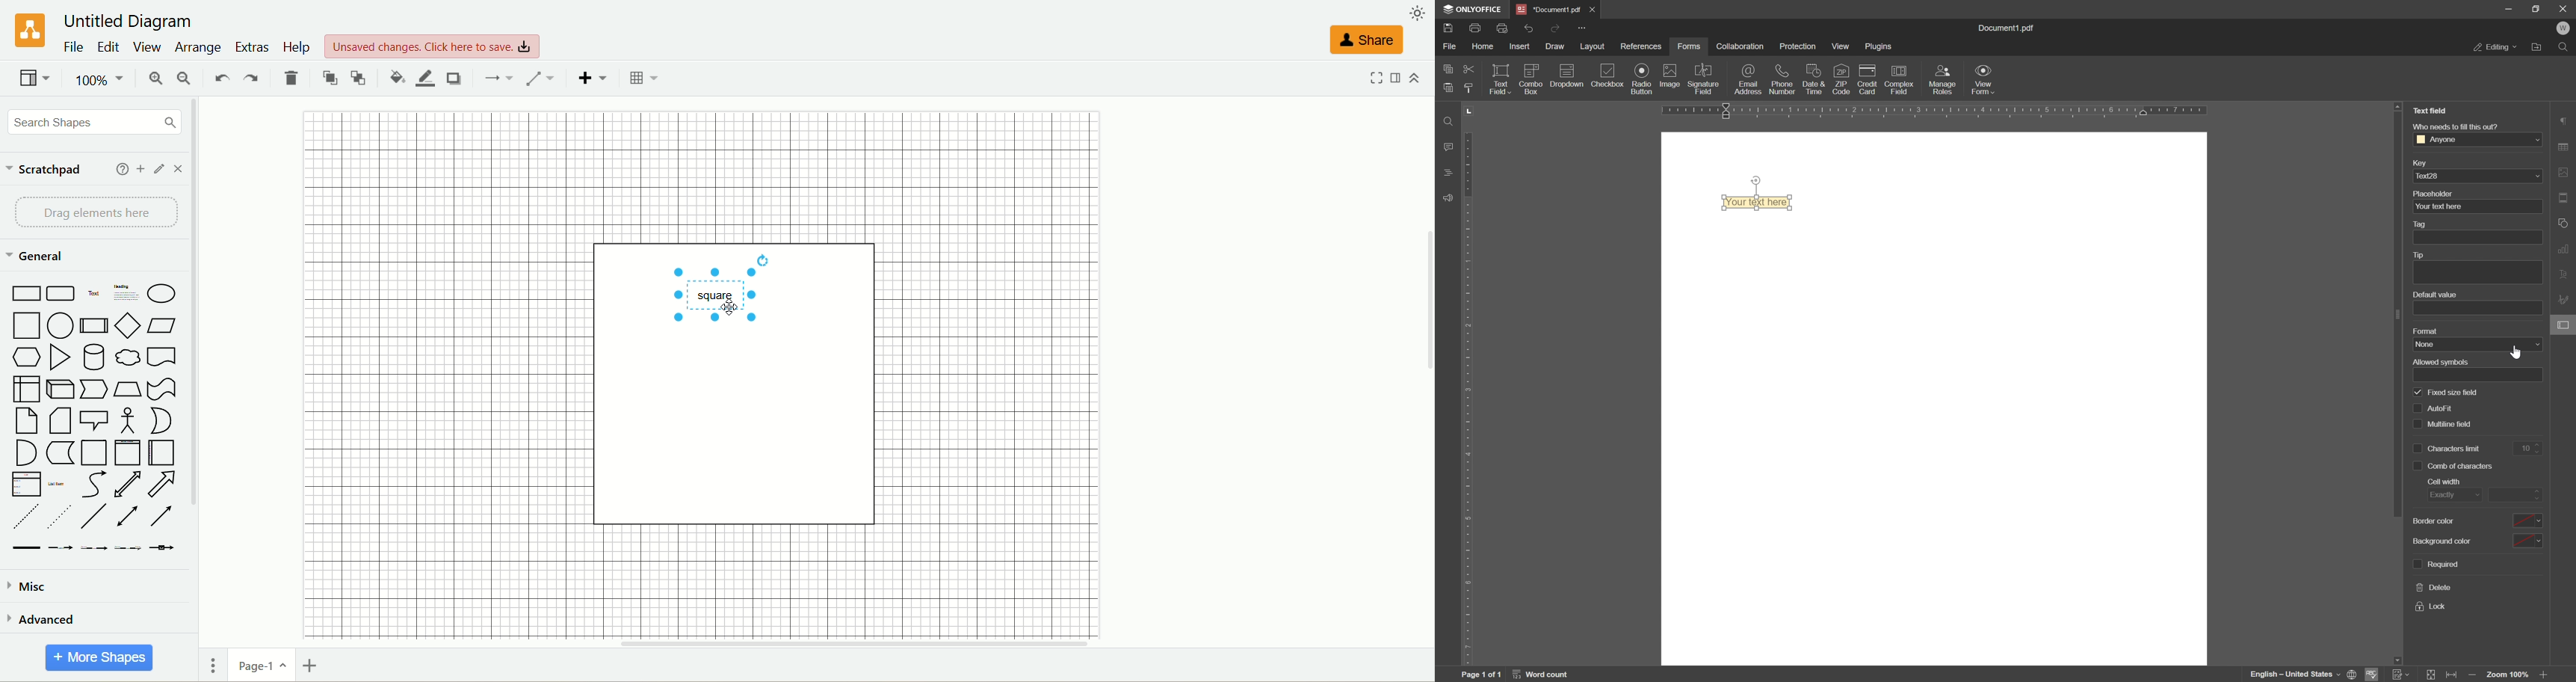 This screenshot has height=700, width=2576. I want to click on ruler, so click(1468, 397).